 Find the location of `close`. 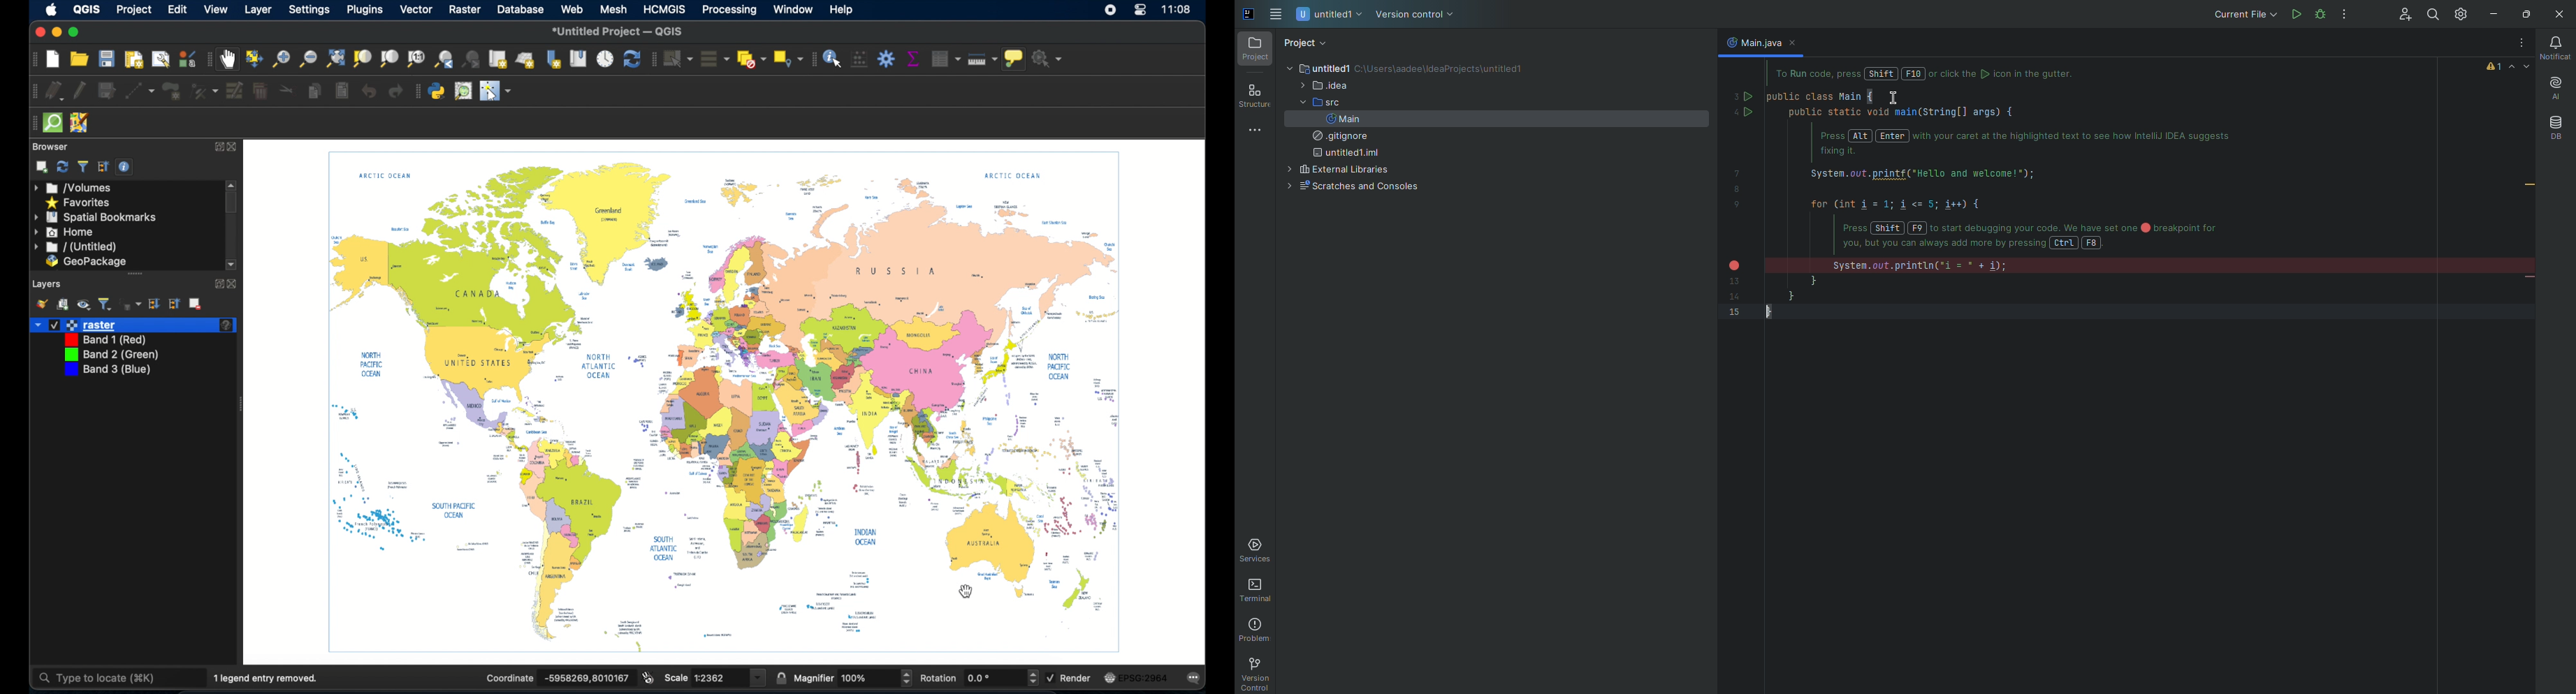

close is located at coordinates (37, 33).